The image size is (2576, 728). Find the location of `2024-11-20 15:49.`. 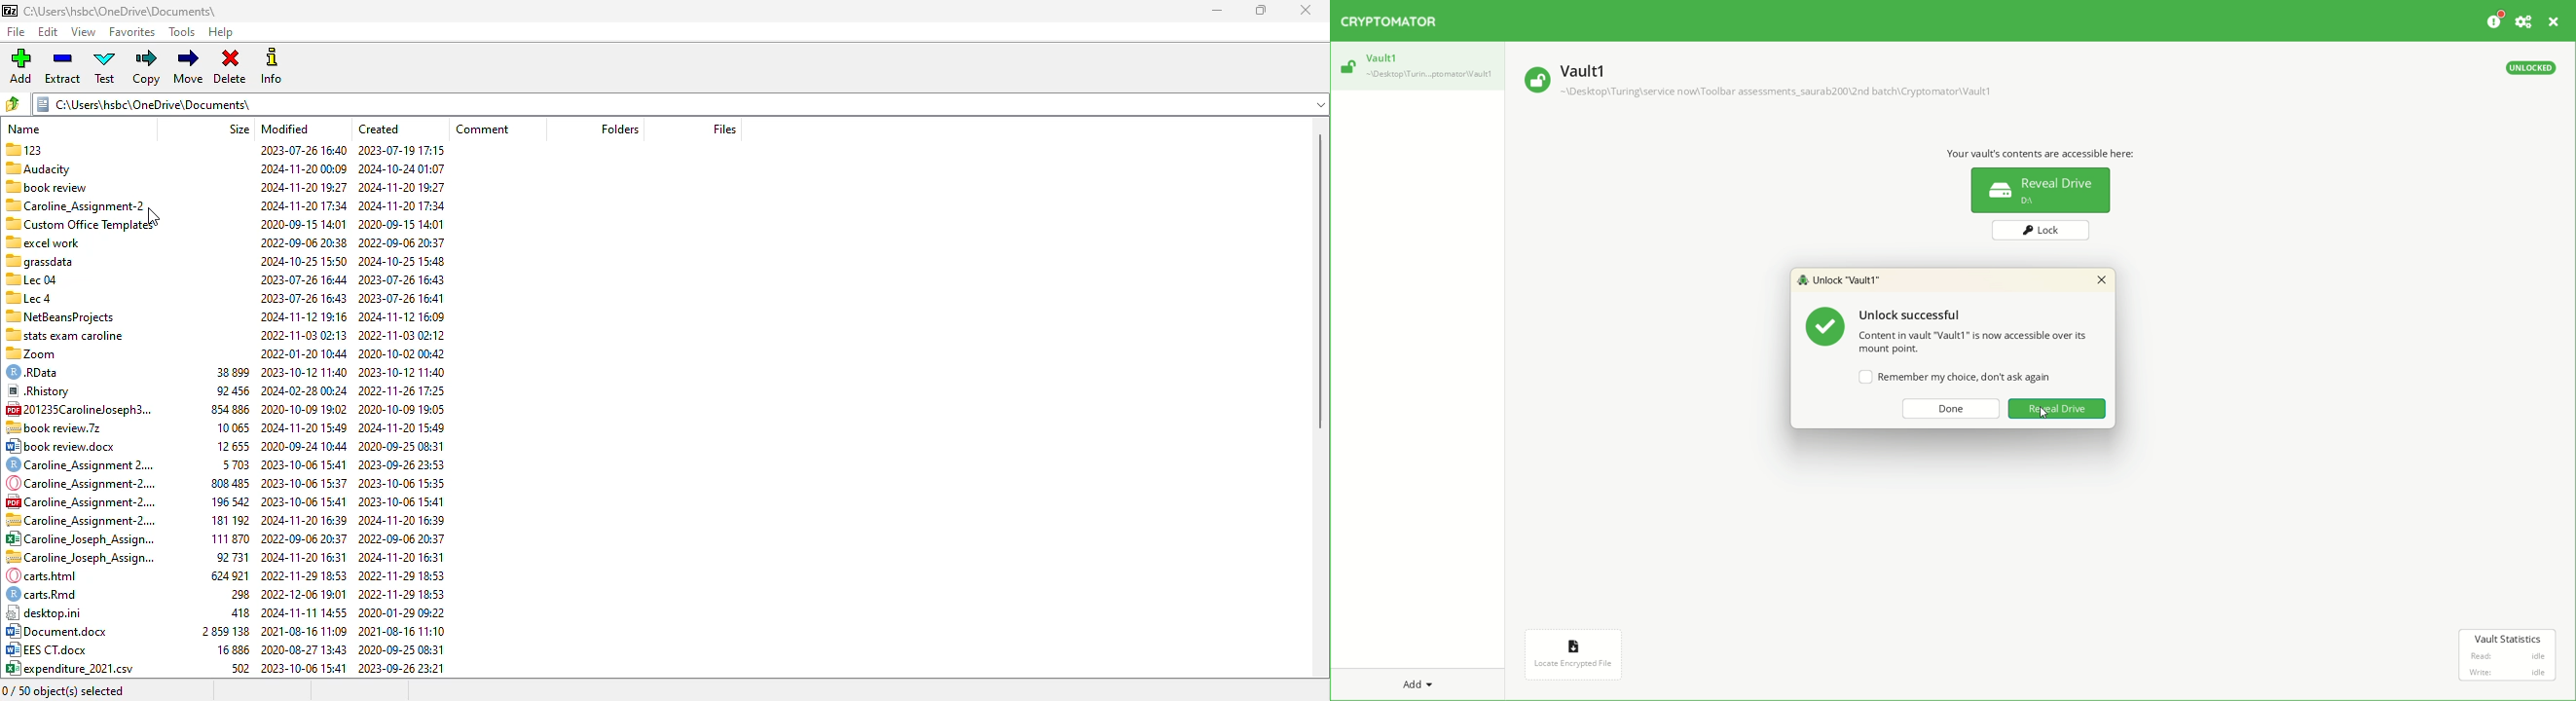

2024-11-20 15:49. is located at coordinates (303, 429).